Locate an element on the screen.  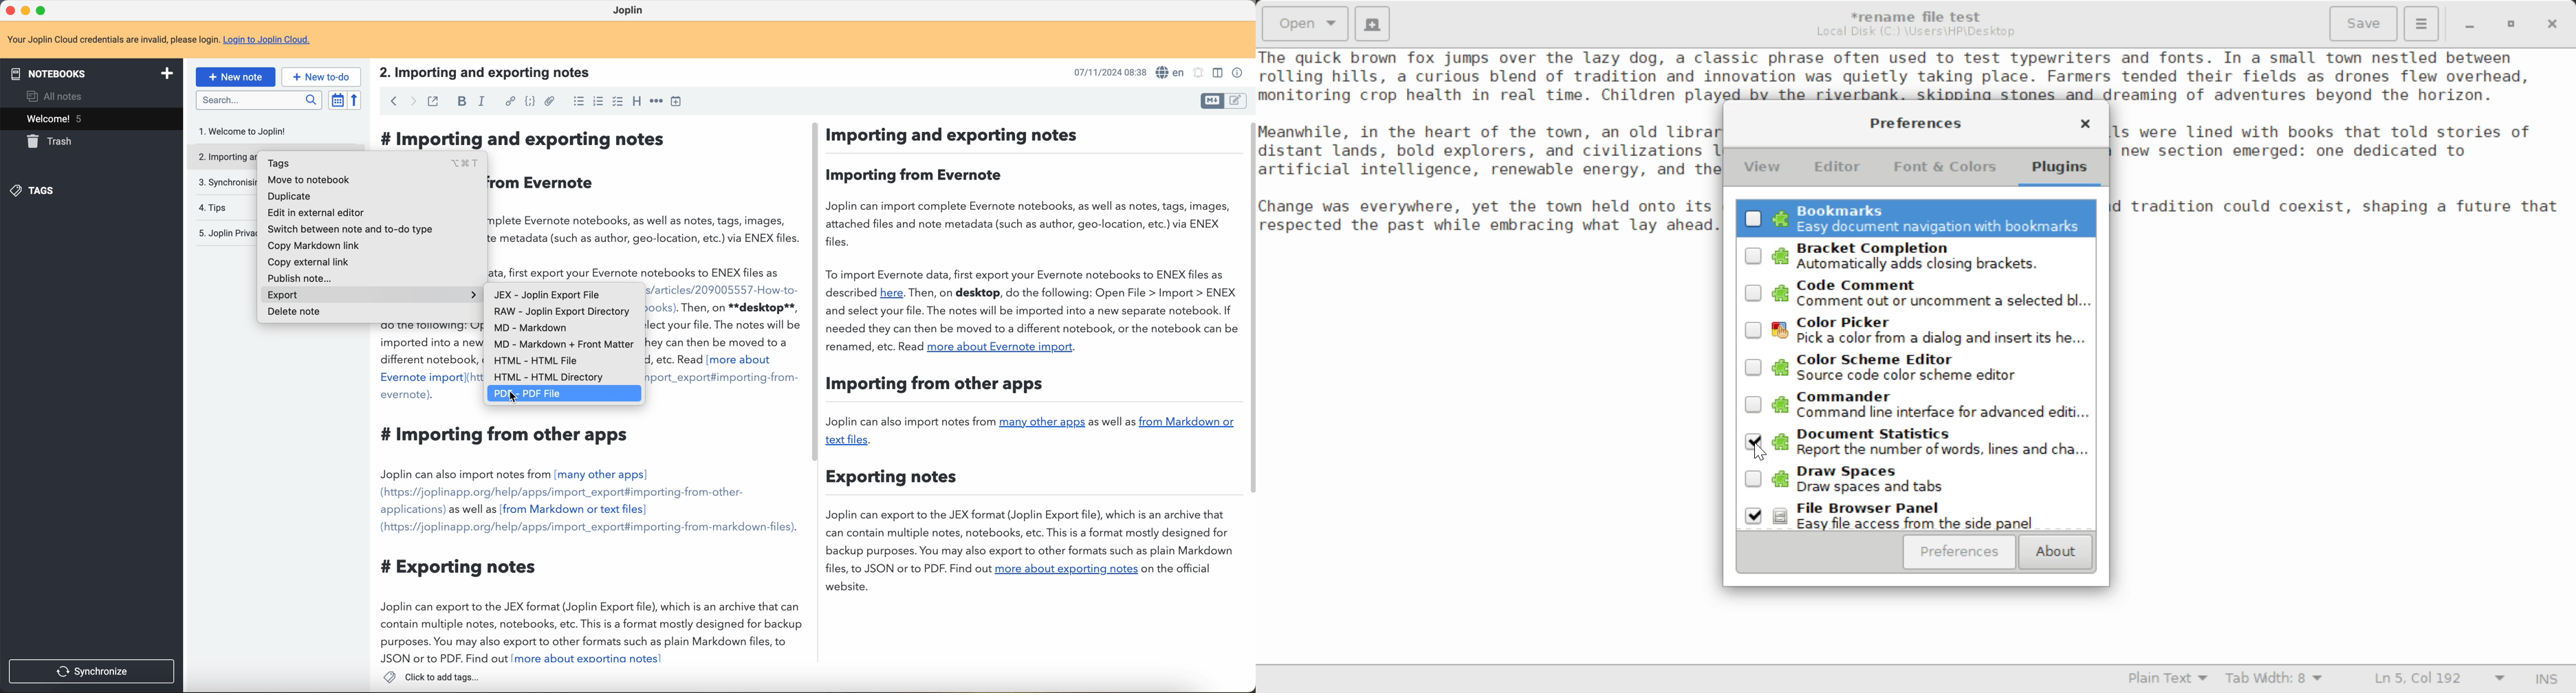
21/12/2024 21:23 is located at coordinates (1106, 72).